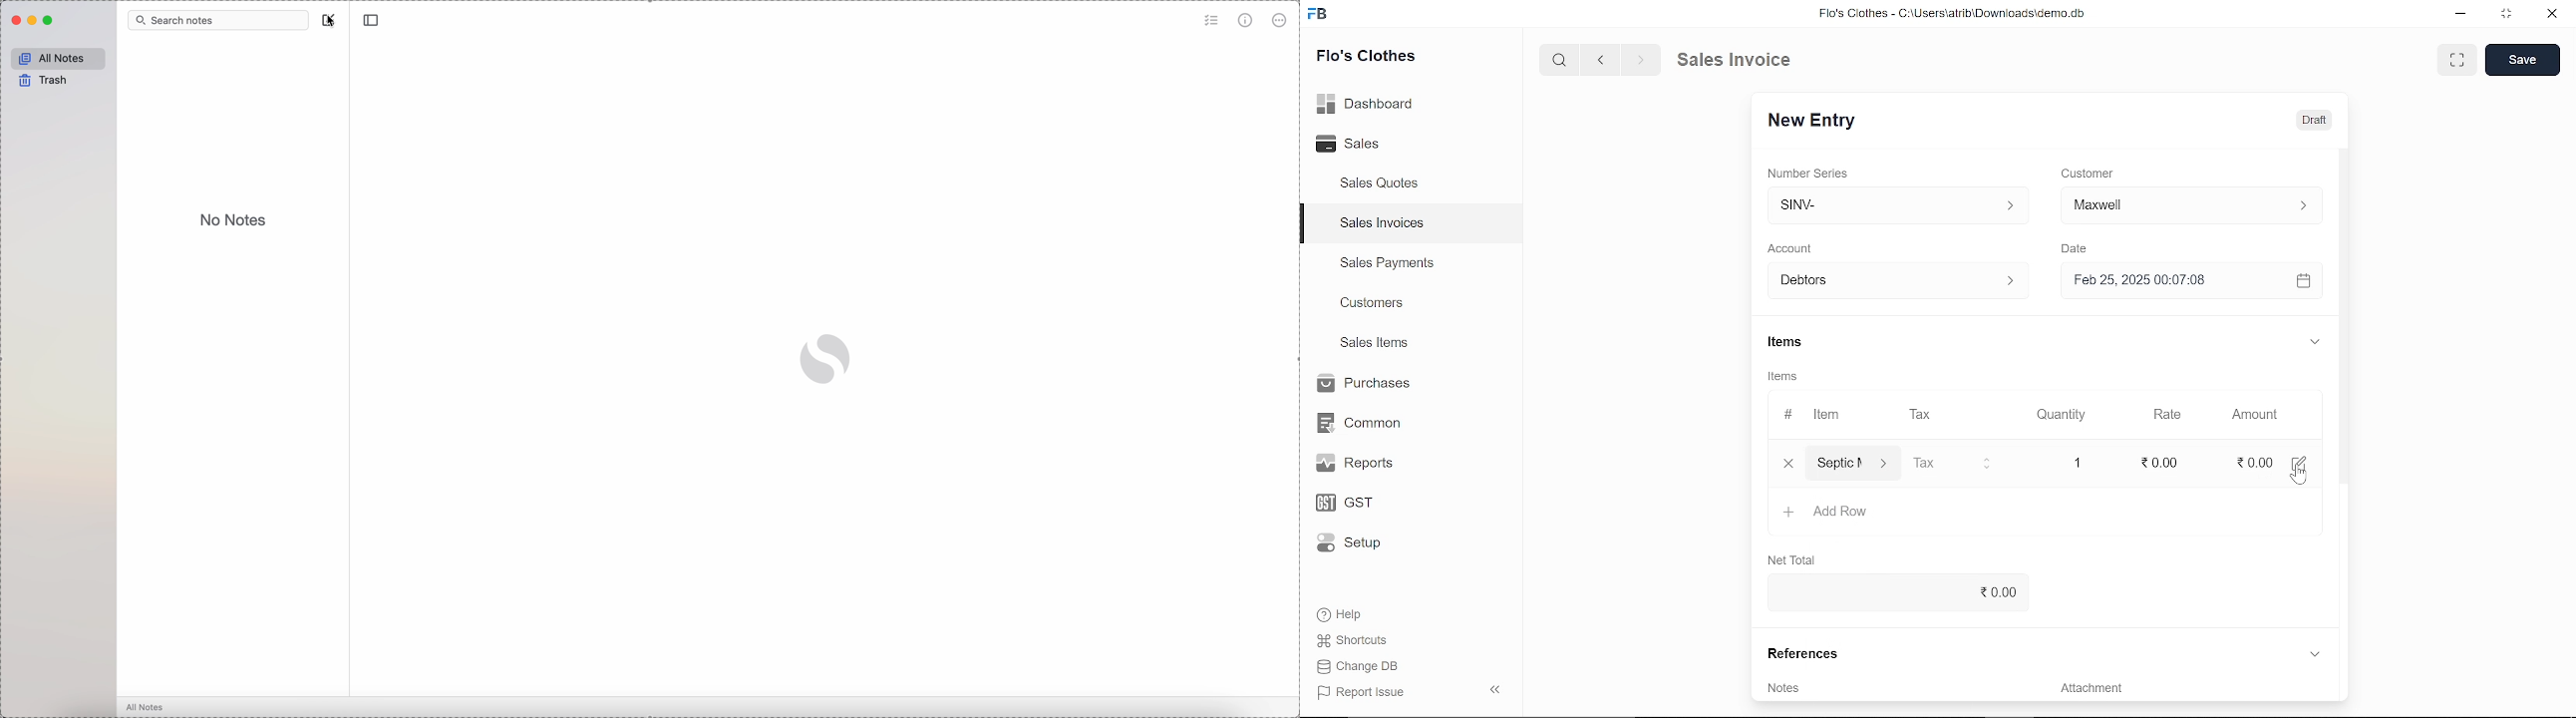  I want to click on 0.00, so click(1895, 591).